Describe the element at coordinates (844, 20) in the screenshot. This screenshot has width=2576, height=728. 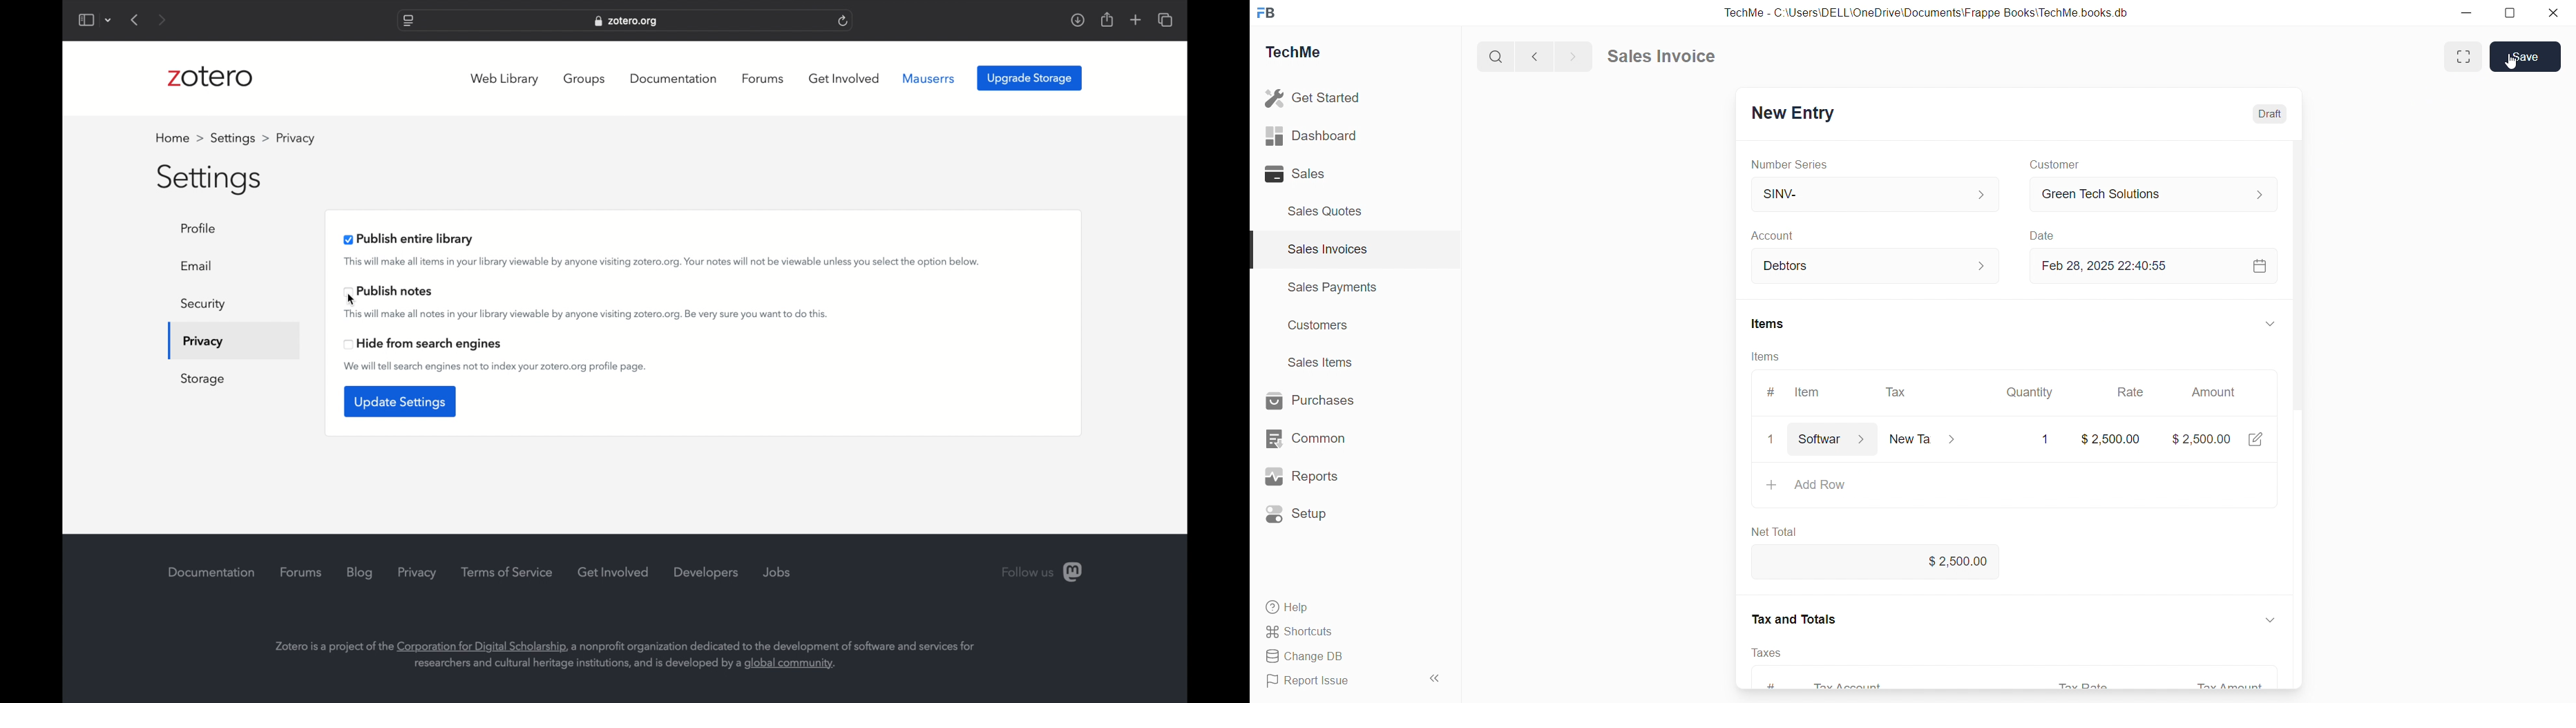
I see `refresh` at that location.